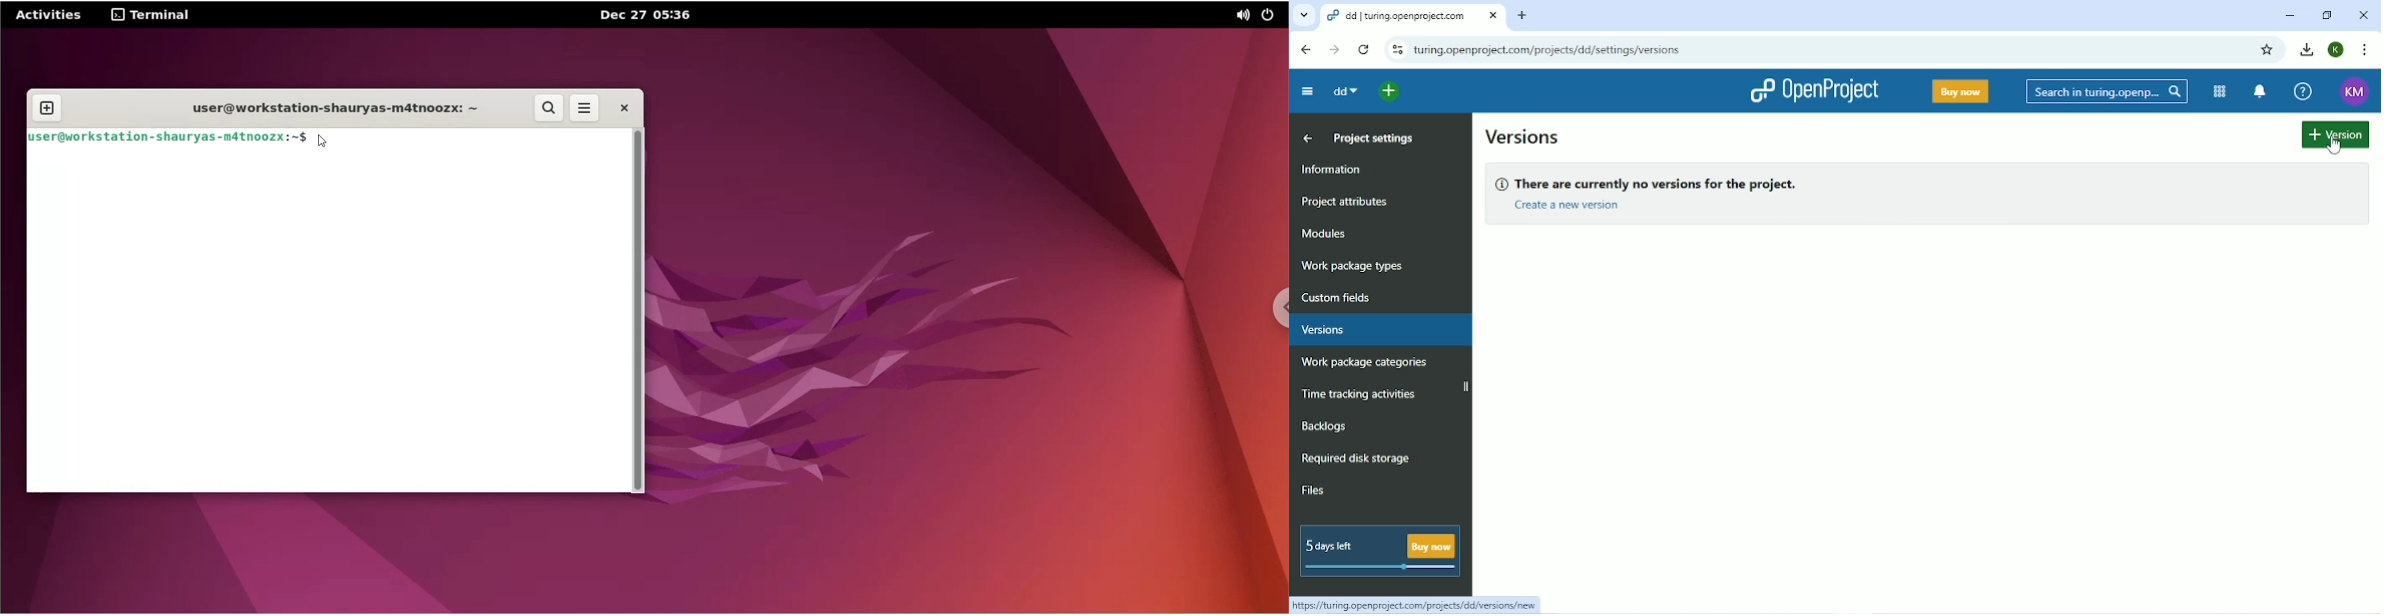 Image resolution: width=2408 pixels, height=616 pixels. I want to click on Backlogs, so click(1322, 426).